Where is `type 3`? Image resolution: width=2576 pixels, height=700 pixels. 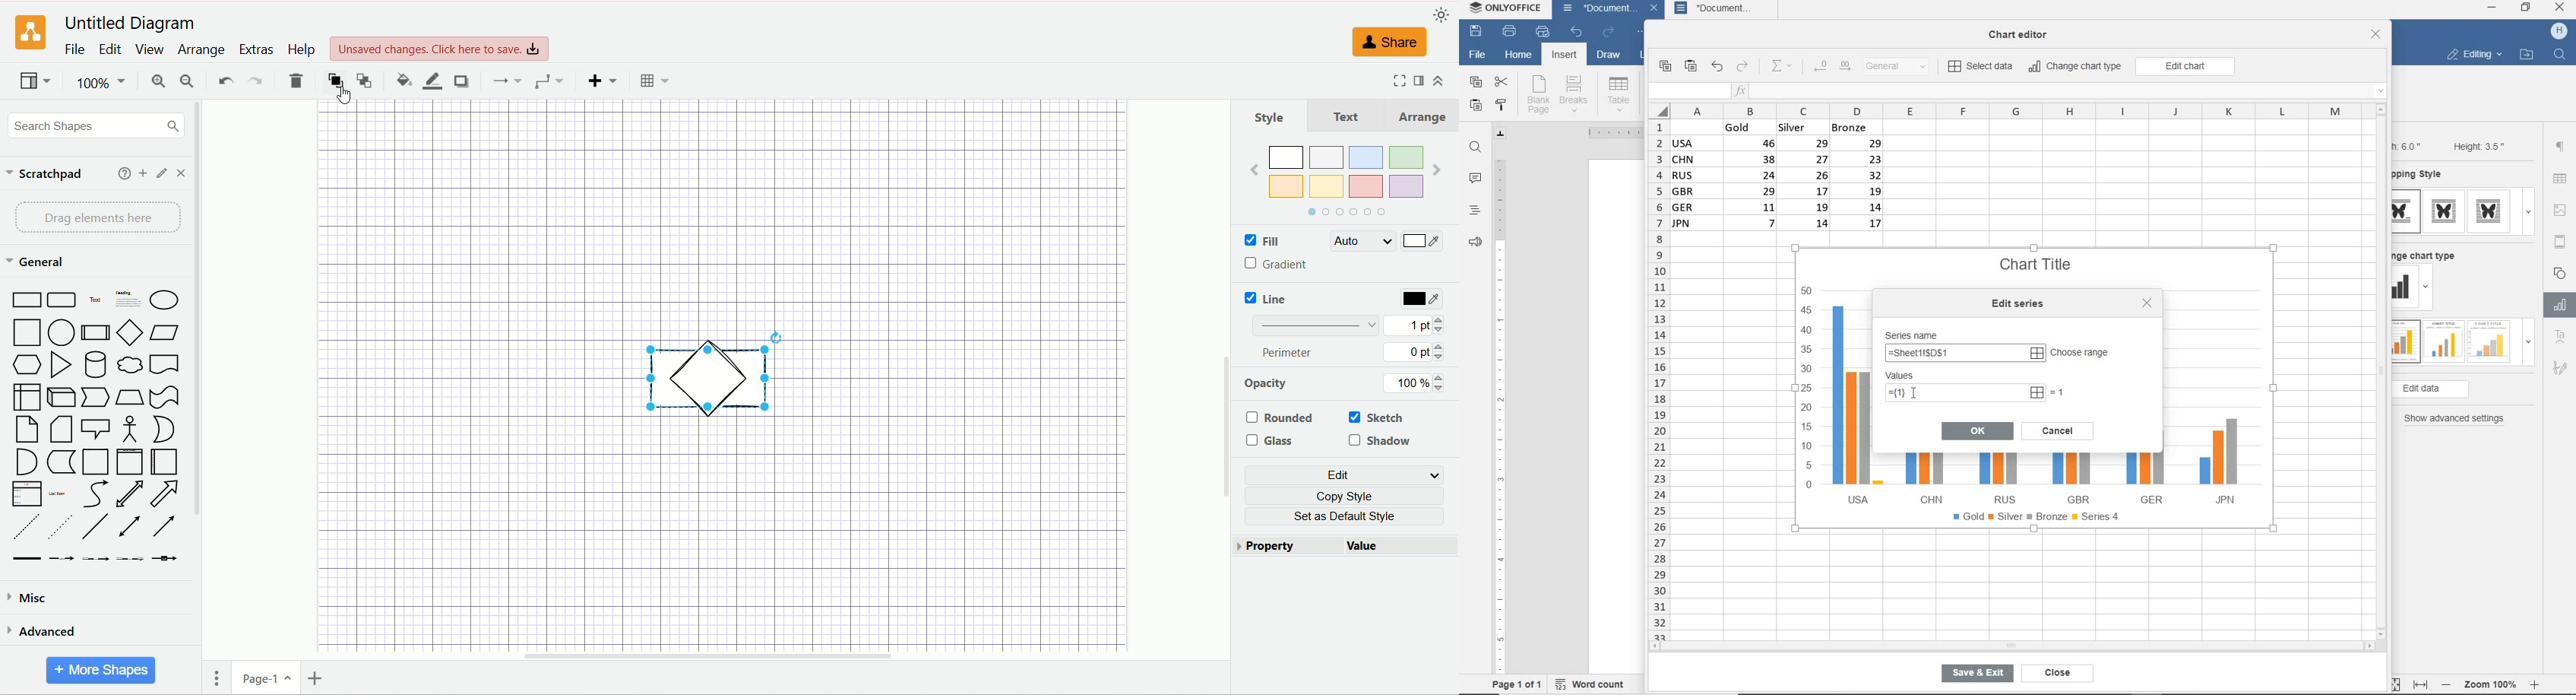 type 3 is located at coordinates (2493, 211).